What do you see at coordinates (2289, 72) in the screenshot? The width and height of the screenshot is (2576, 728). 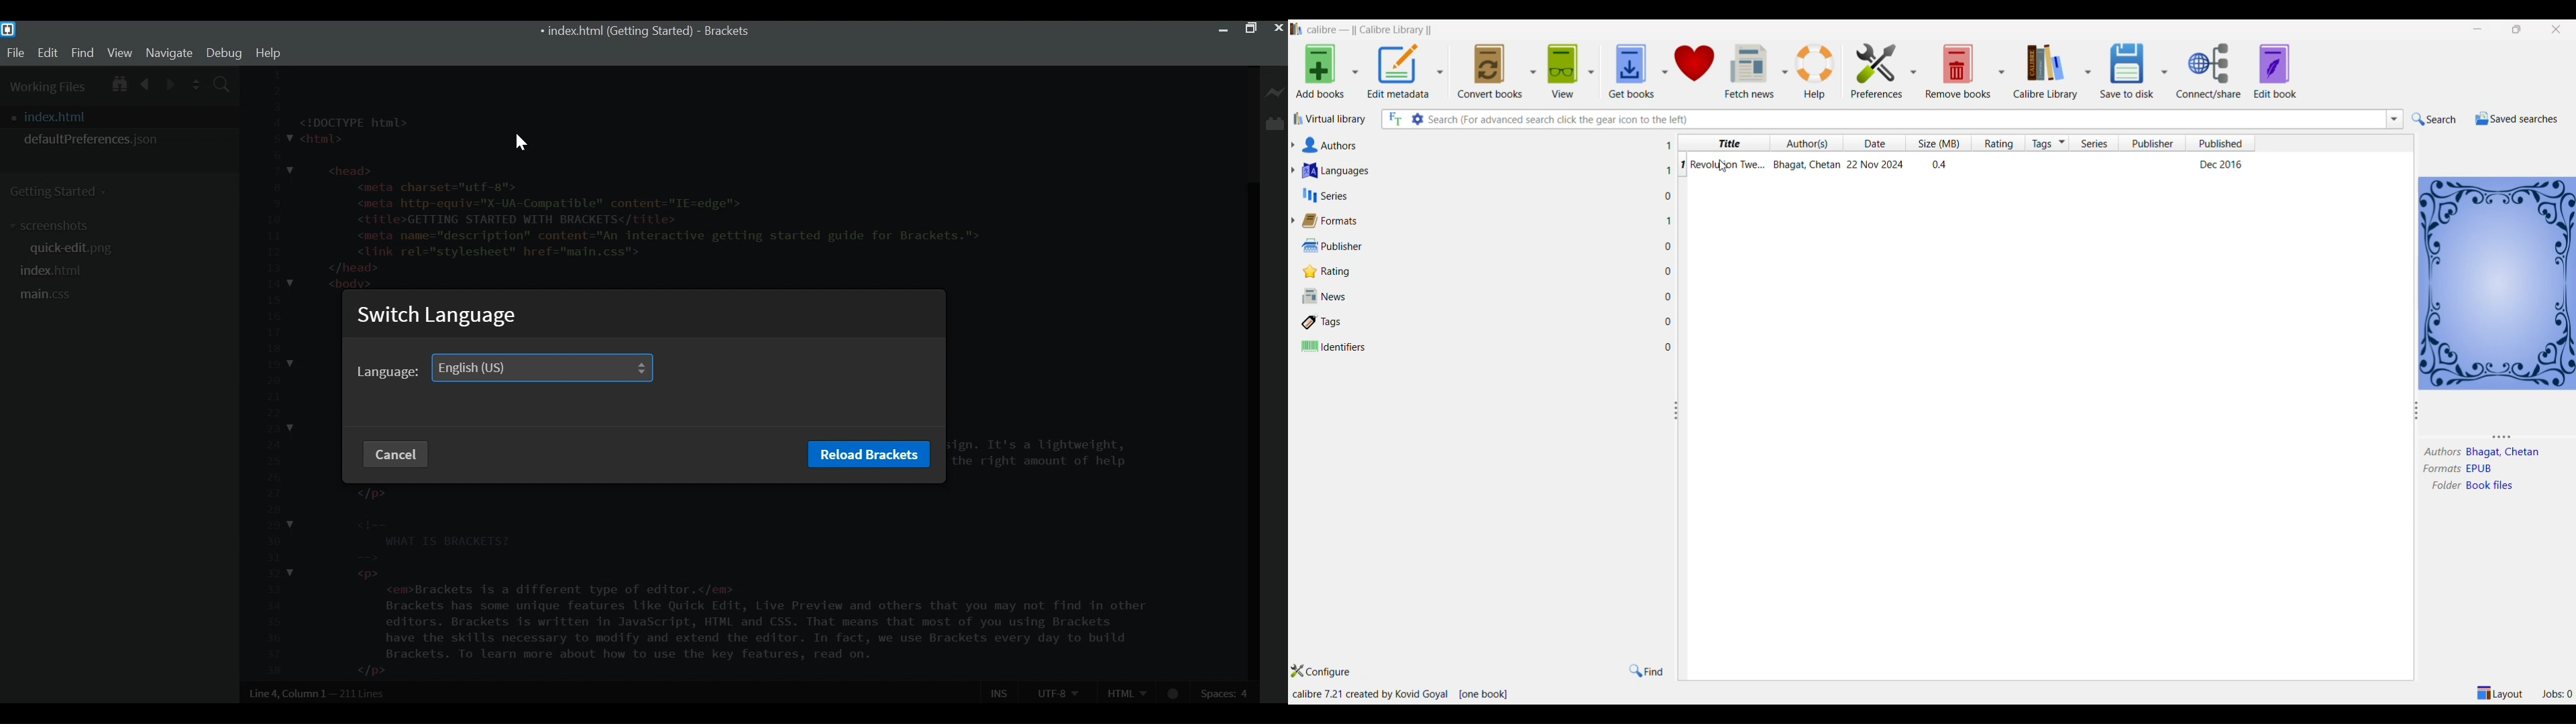 I see `EDIT BOOKS` at bounding box center [2289, 72].